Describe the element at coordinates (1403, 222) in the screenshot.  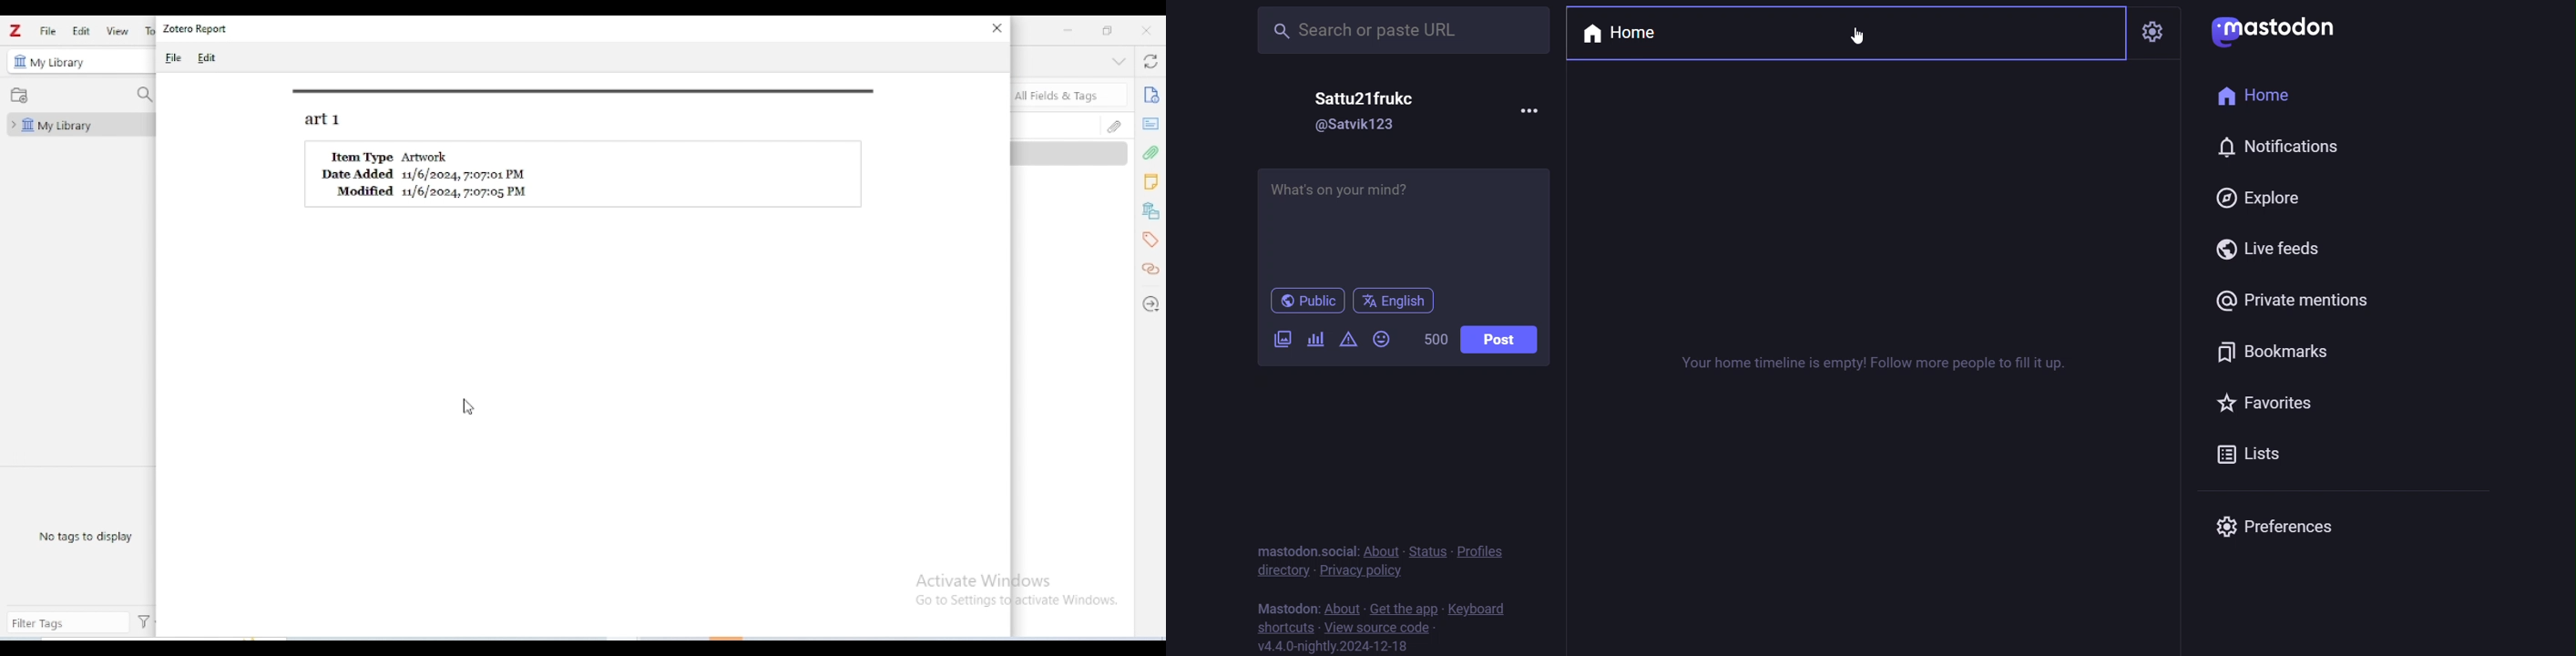
I see `post here` at that location.